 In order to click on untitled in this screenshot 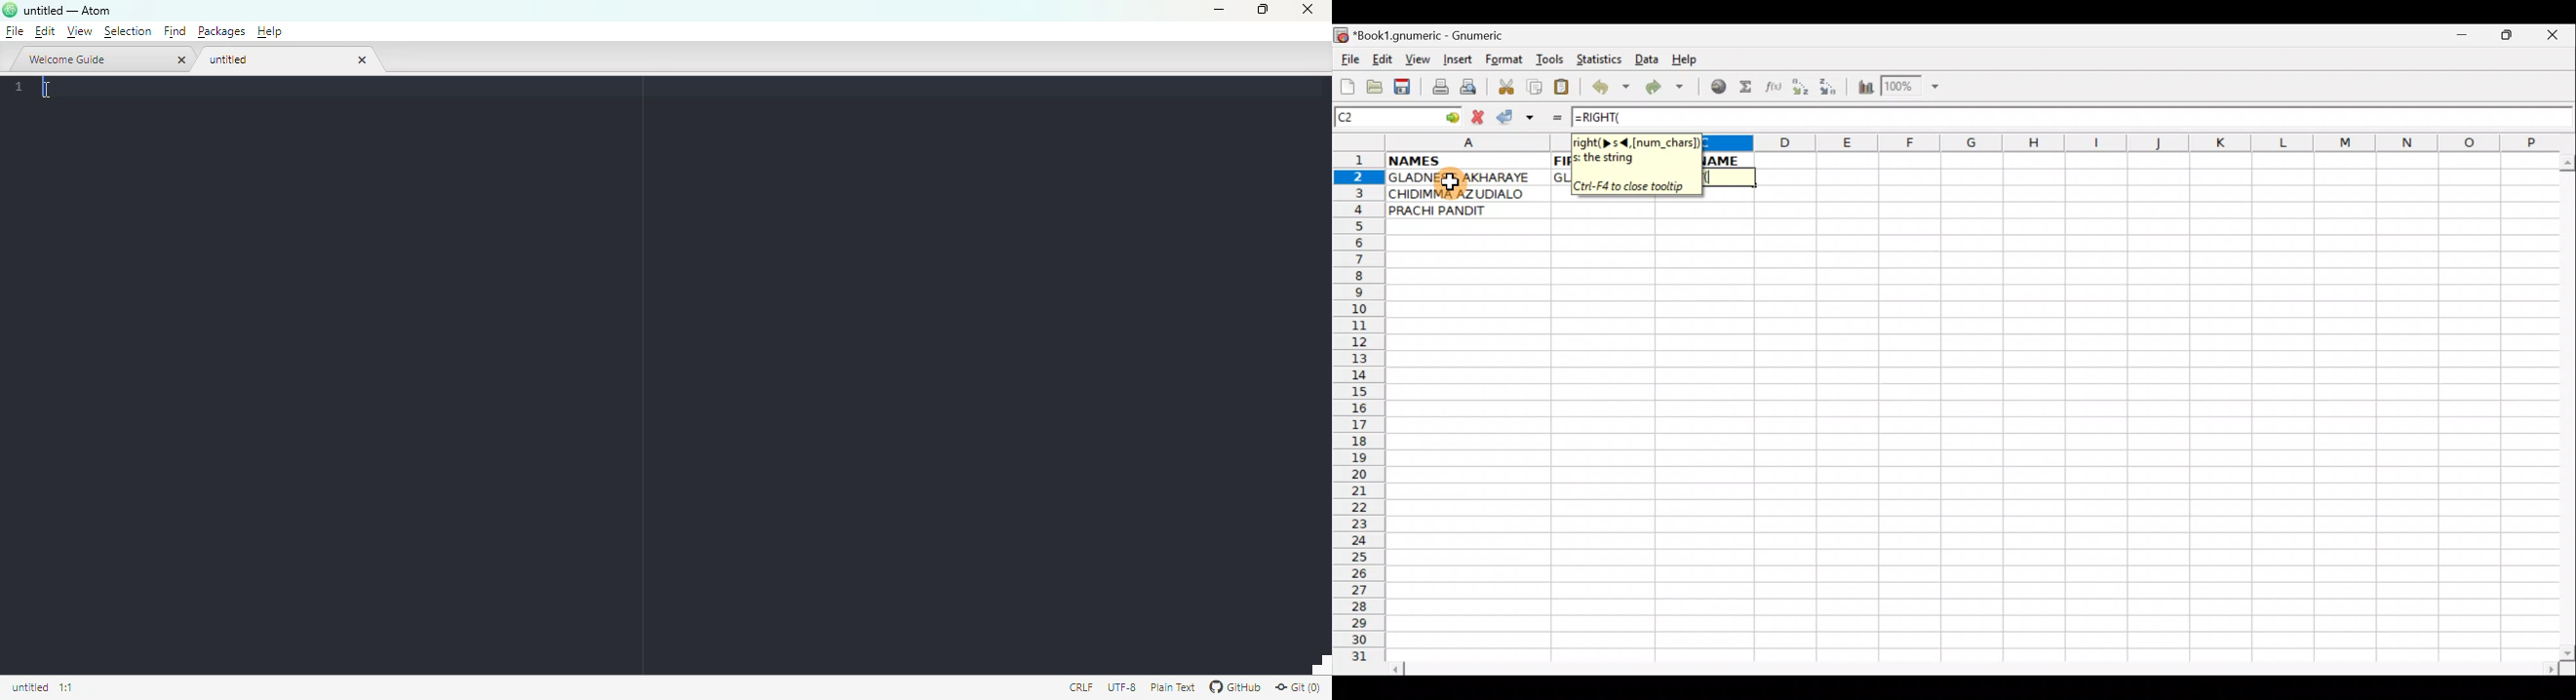, I will do `click(277, 59)`.